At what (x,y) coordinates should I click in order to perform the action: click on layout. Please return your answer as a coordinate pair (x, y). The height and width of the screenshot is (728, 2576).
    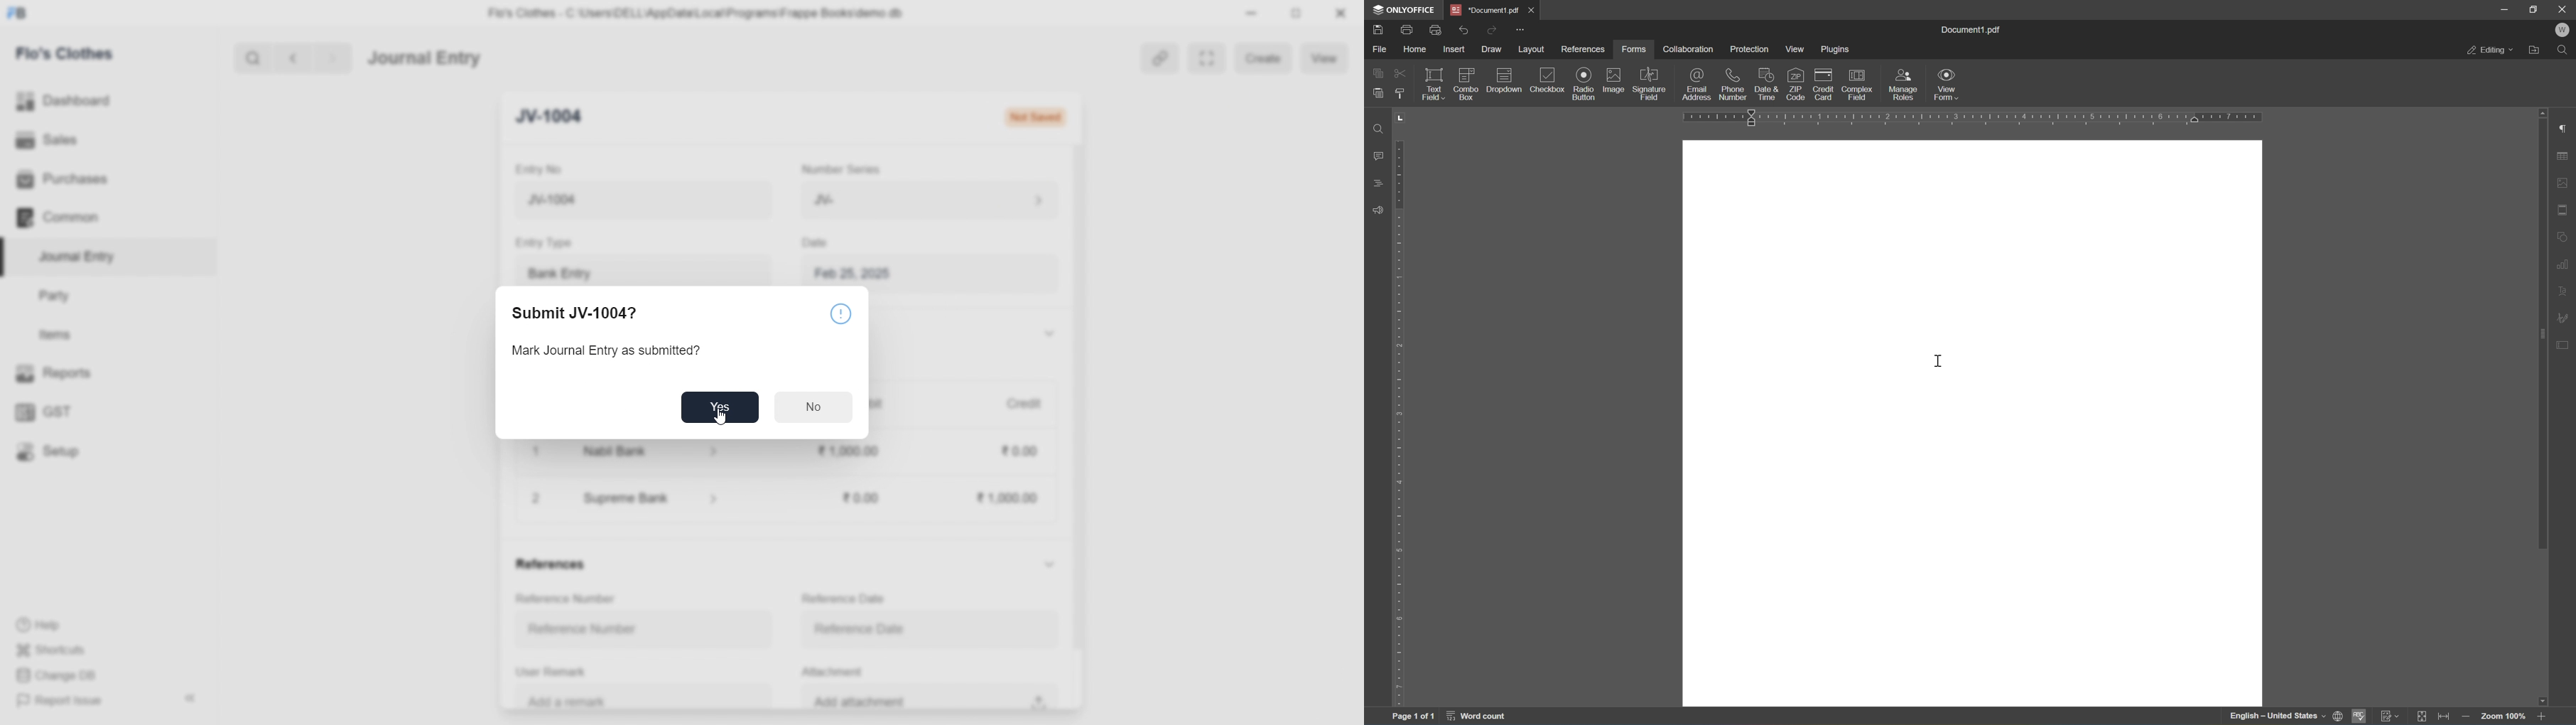
    Looking at the image, I should click on (1530, 50).